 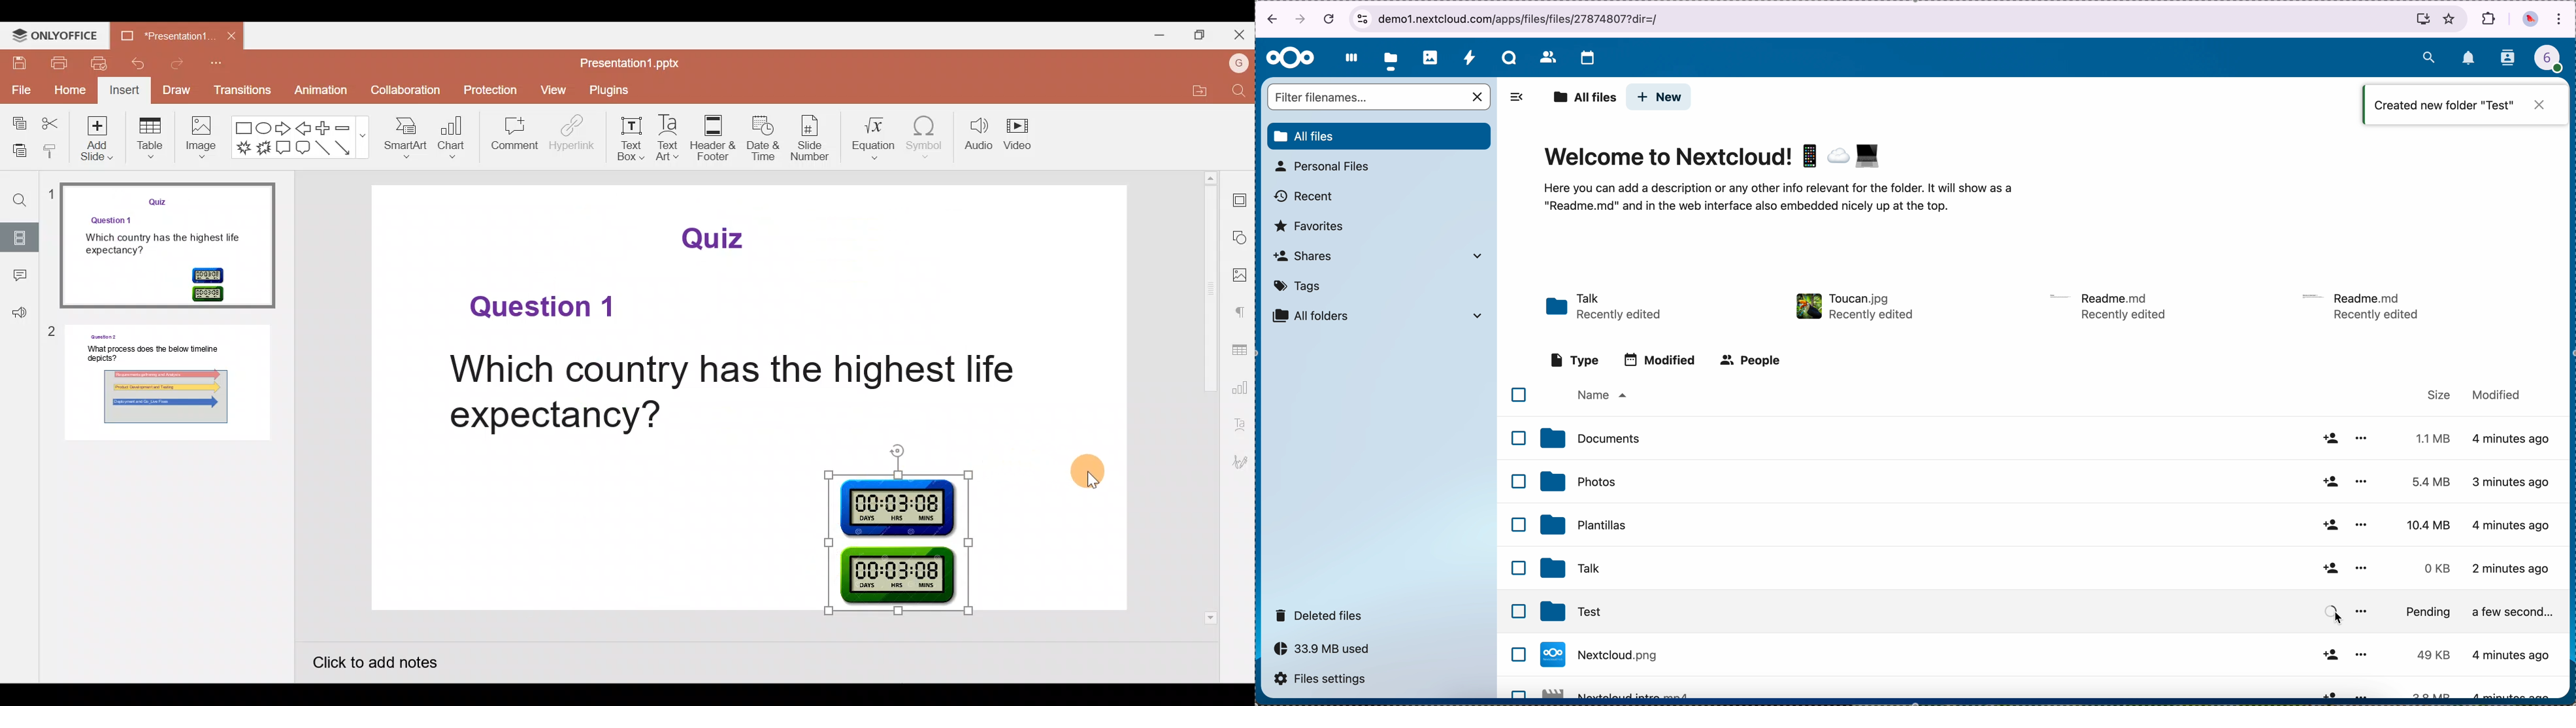 I want to click on cursor, so click(x=2340, y=618).